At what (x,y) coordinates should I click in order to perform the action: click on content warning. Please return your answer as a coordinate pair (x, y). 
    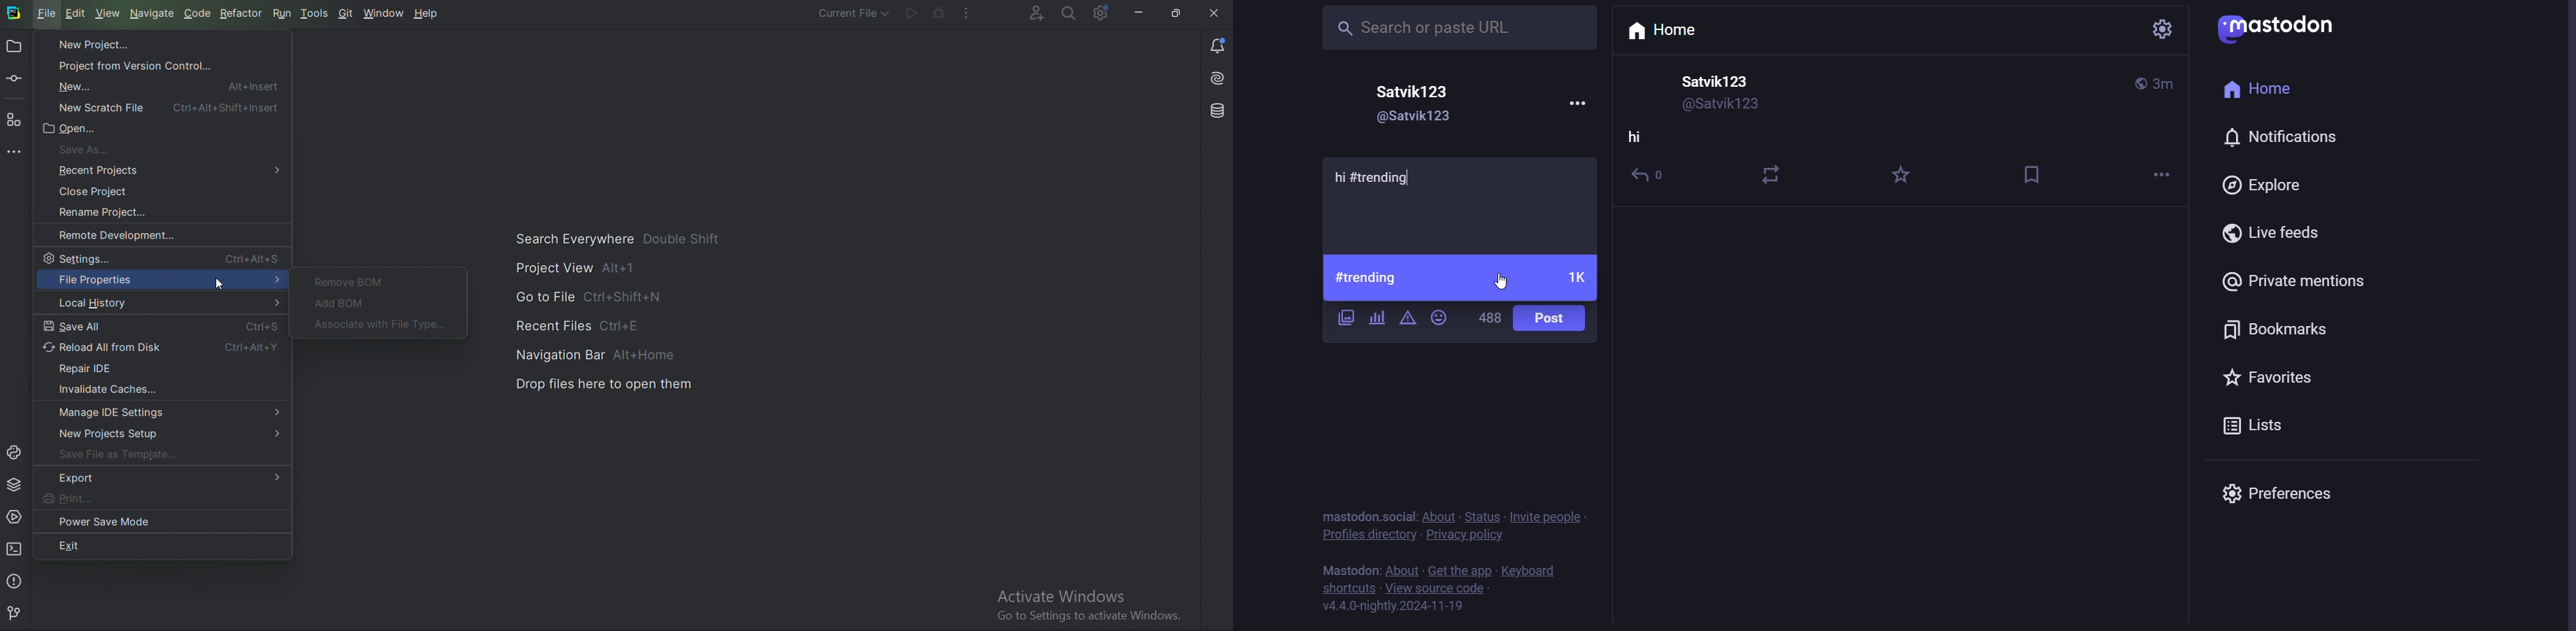
    Looking at the image, I should click on (1406, 320).